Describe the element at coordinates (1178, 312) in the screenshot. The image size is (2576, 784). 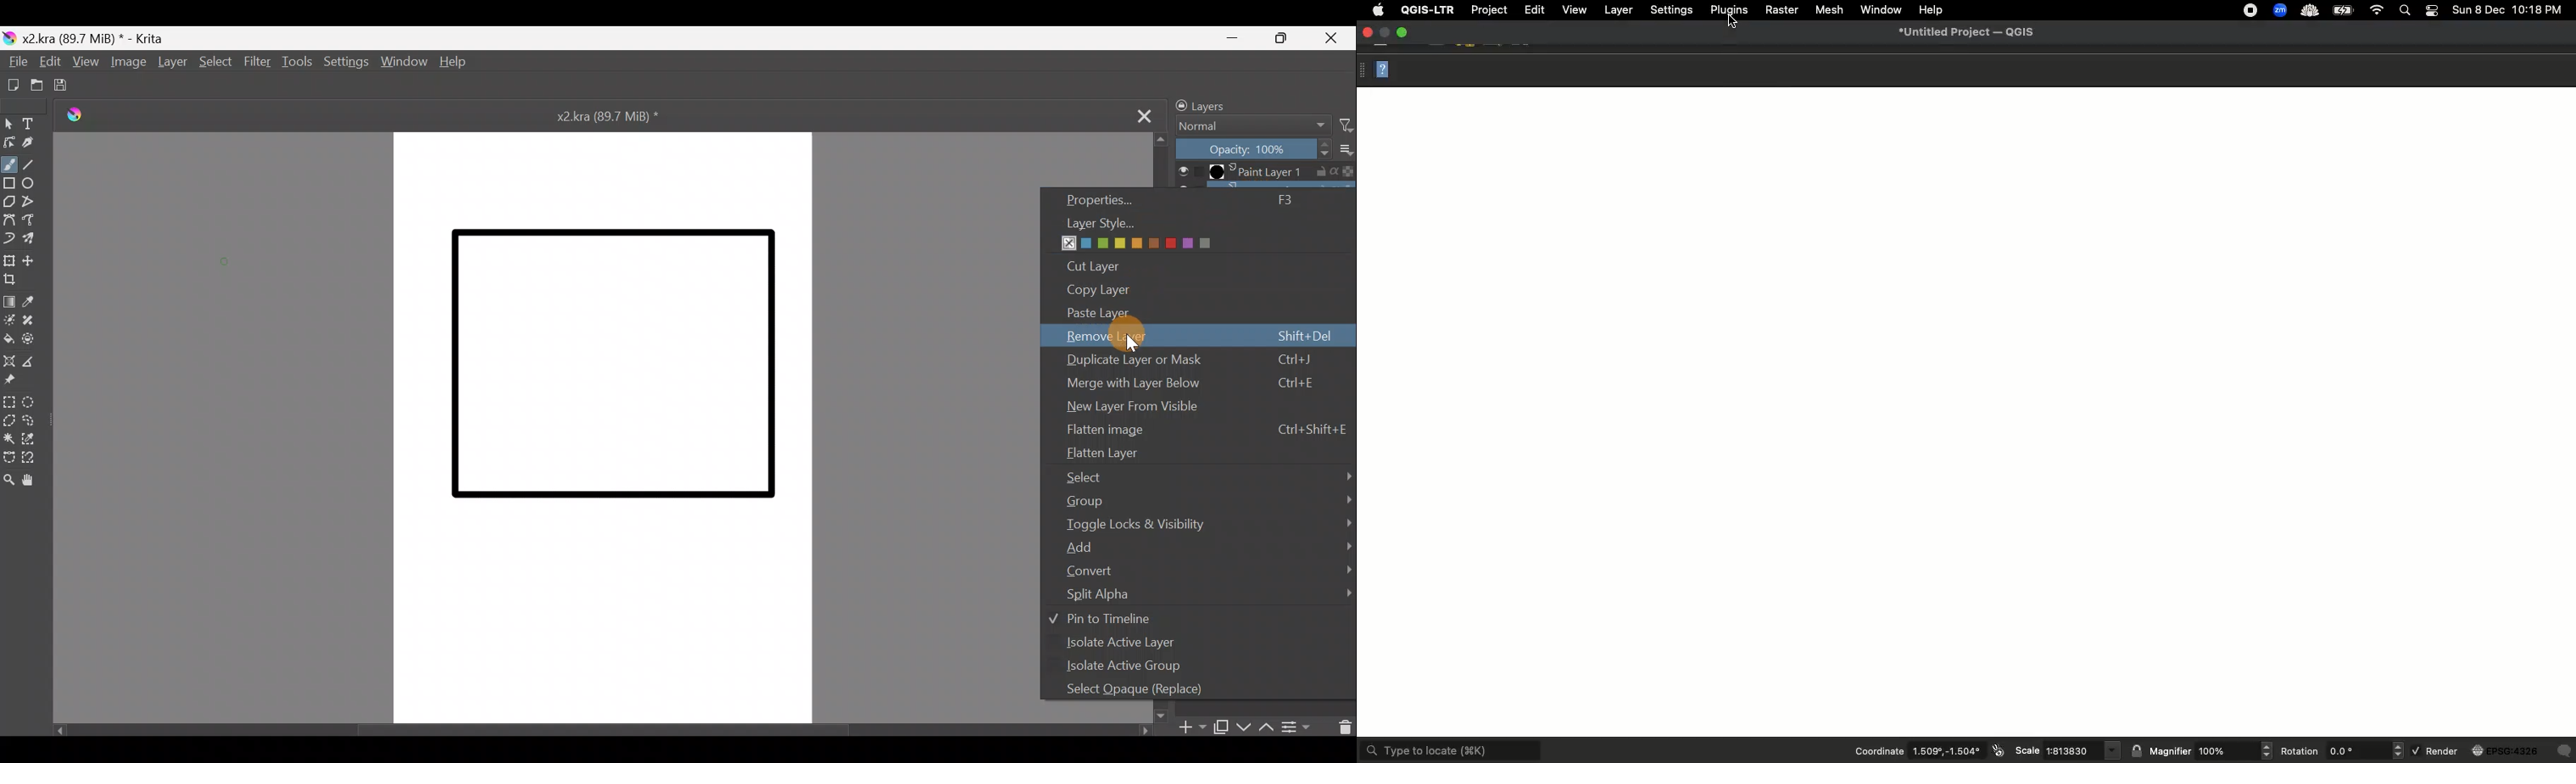
I see `Paste layer` at that location.